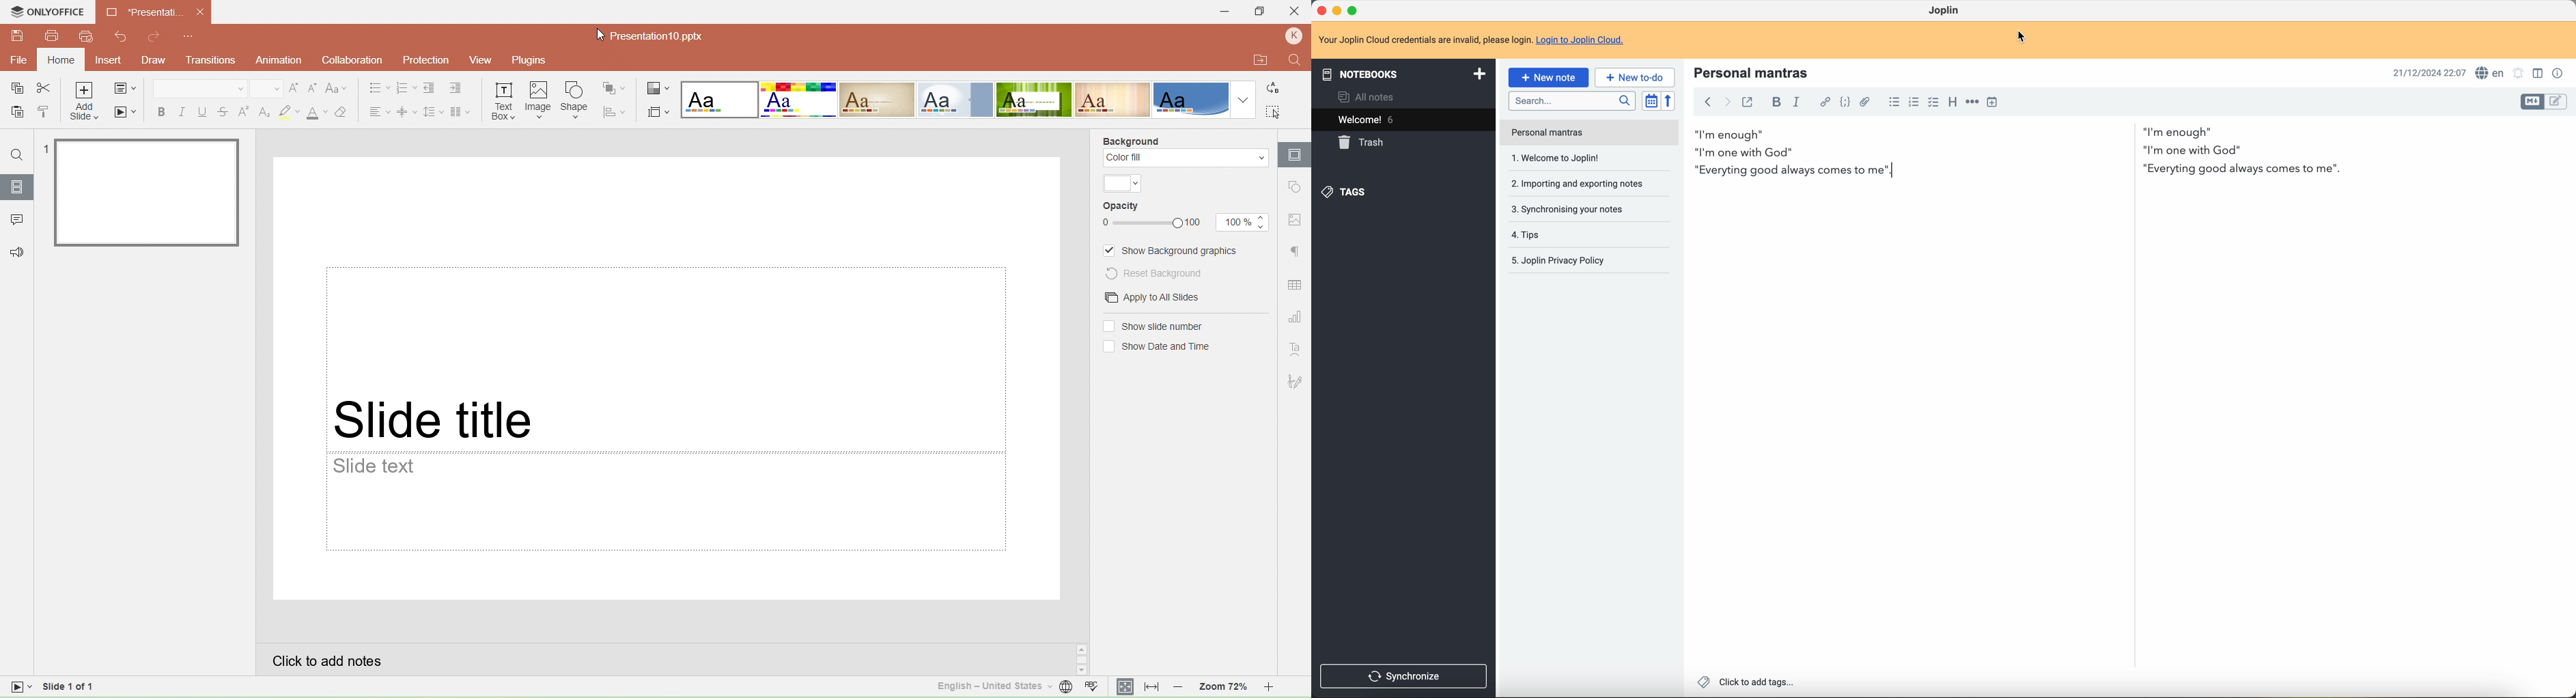 The height and width of the screenshot is (700, 2576). I want to click on everyting good always comes to me third mantra, so click(2021, 171).